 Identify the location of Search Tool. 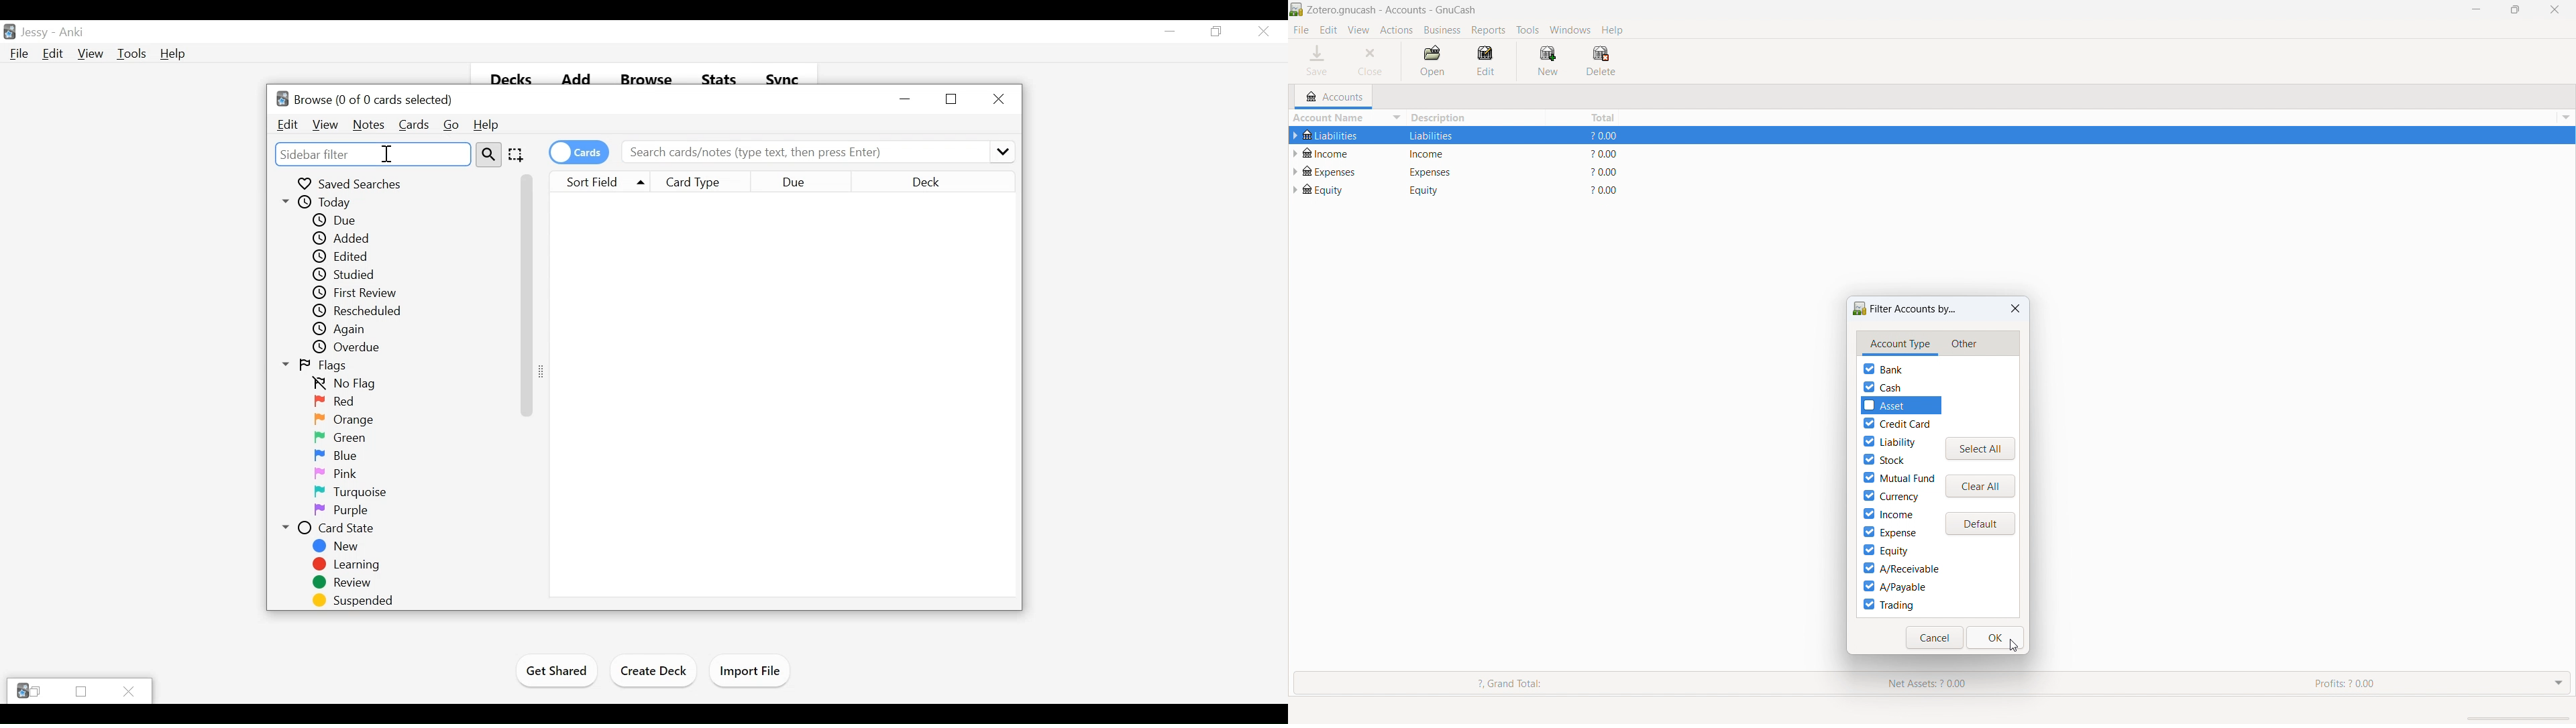
(489, 154).